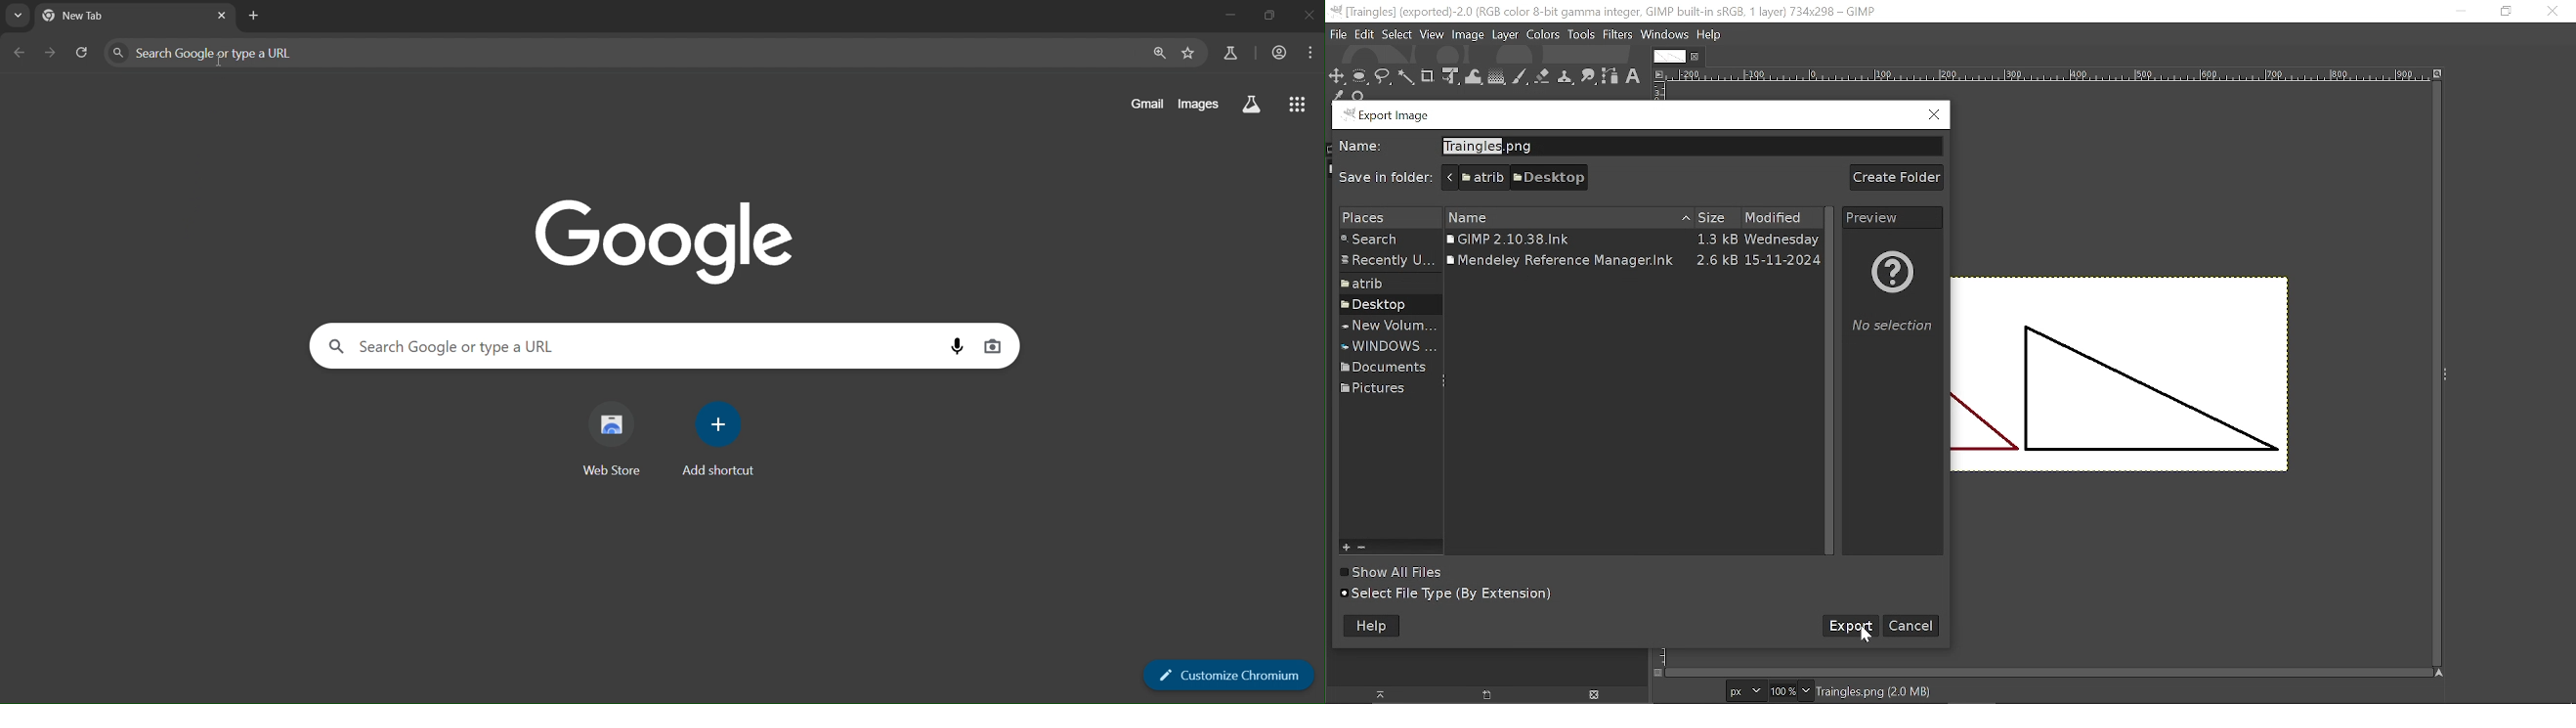 This screenshot has width=2576, height=728. Describe the element at coordinates (1690, 147) in the screenshot. I see `name of the file` at that location.